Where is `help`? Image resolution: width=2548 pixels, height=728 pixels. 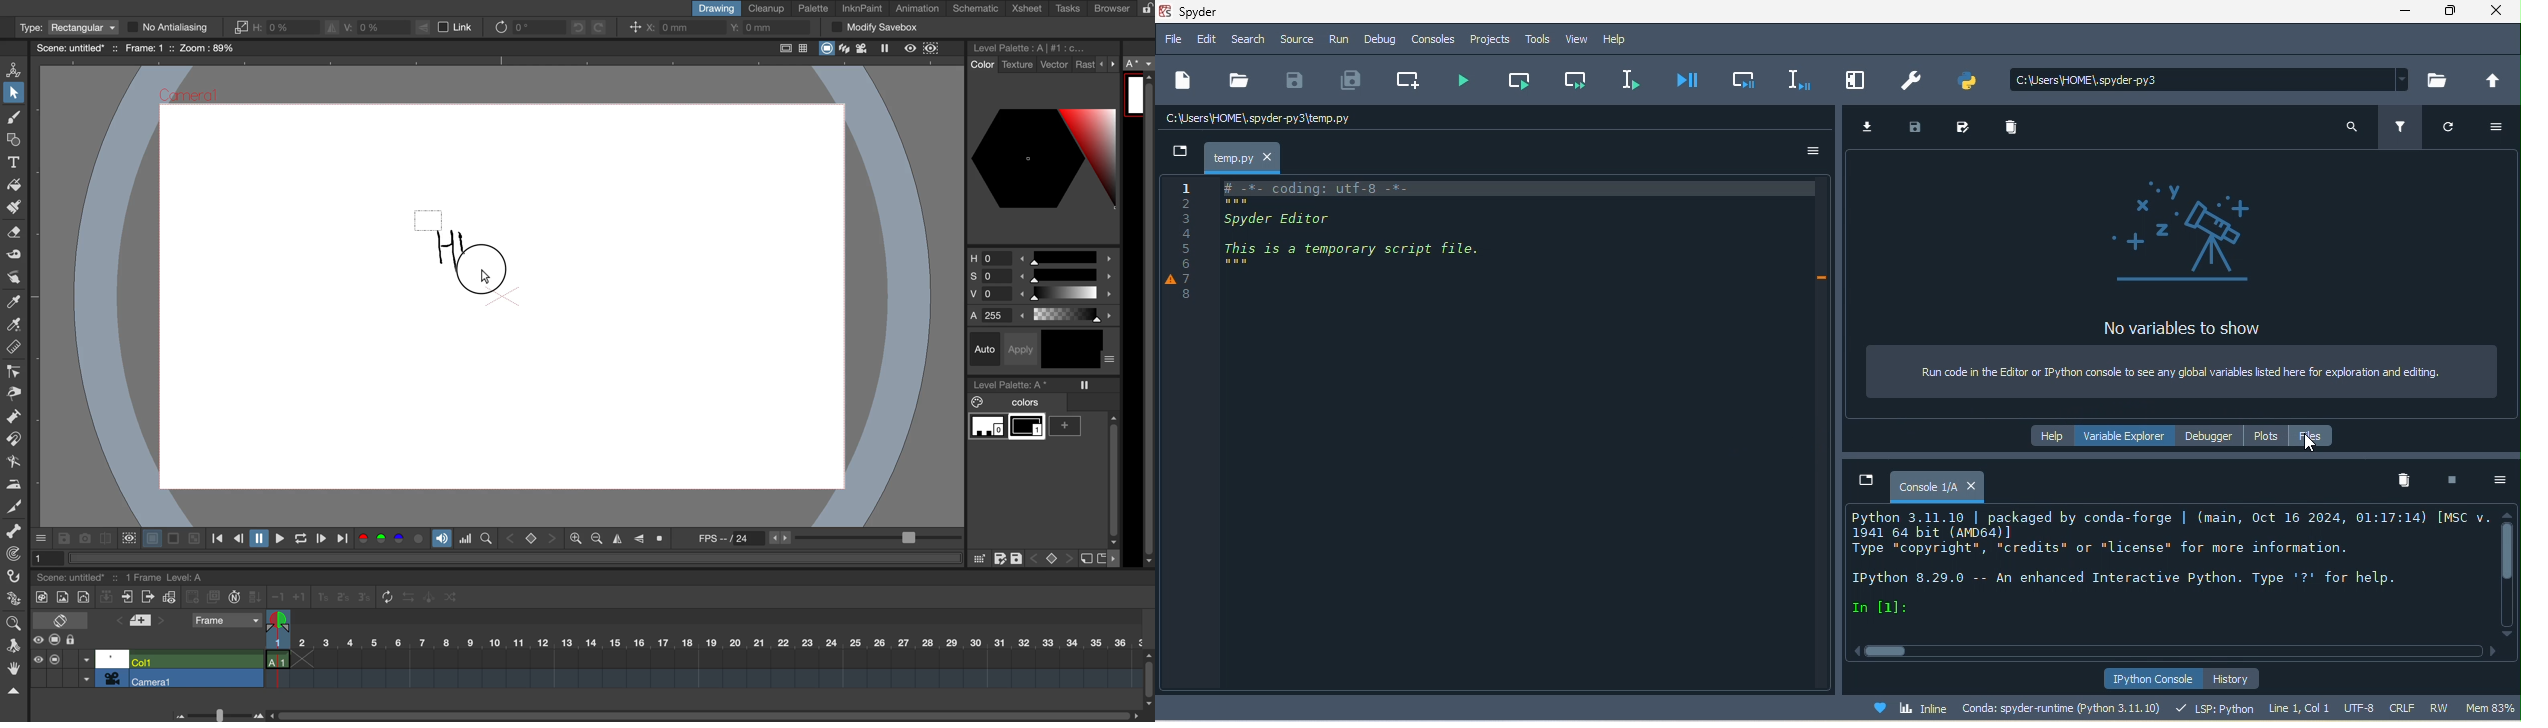
help is located at coordinates (1619, 39).